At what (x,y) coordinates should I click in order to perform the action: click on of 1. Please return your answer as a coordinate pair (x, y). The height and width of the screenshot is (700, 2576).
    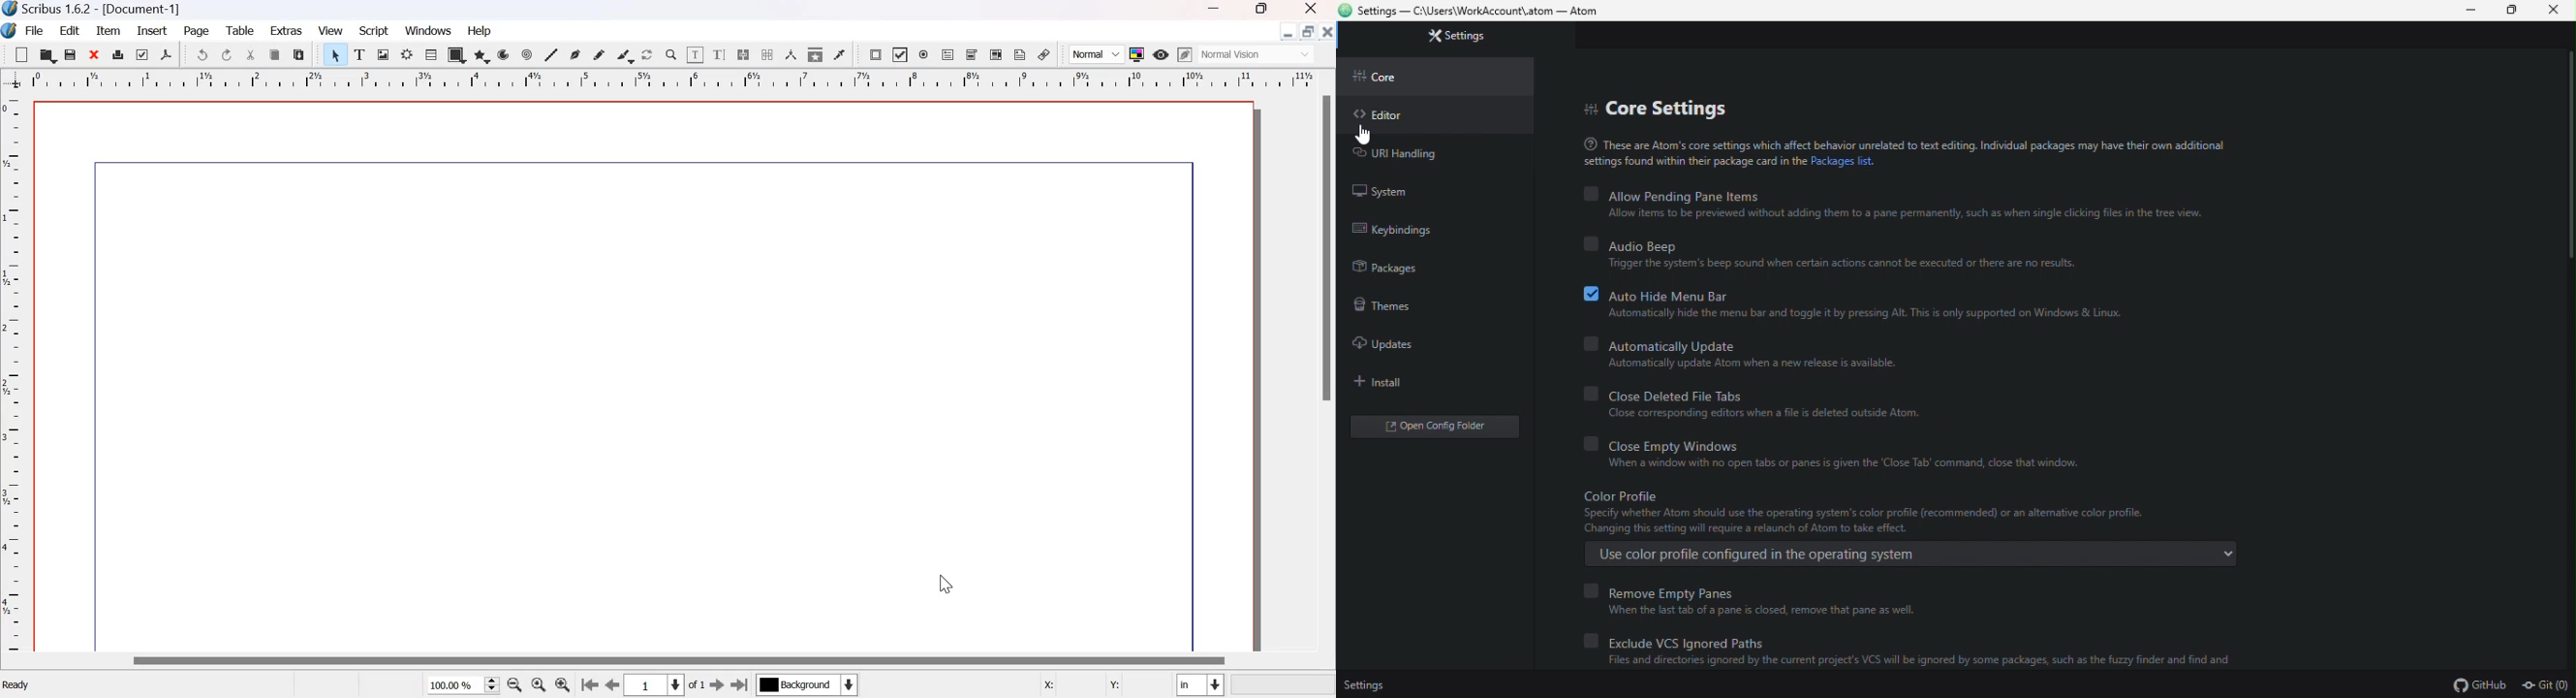
    Looking at the image, I should click on (698, 685).